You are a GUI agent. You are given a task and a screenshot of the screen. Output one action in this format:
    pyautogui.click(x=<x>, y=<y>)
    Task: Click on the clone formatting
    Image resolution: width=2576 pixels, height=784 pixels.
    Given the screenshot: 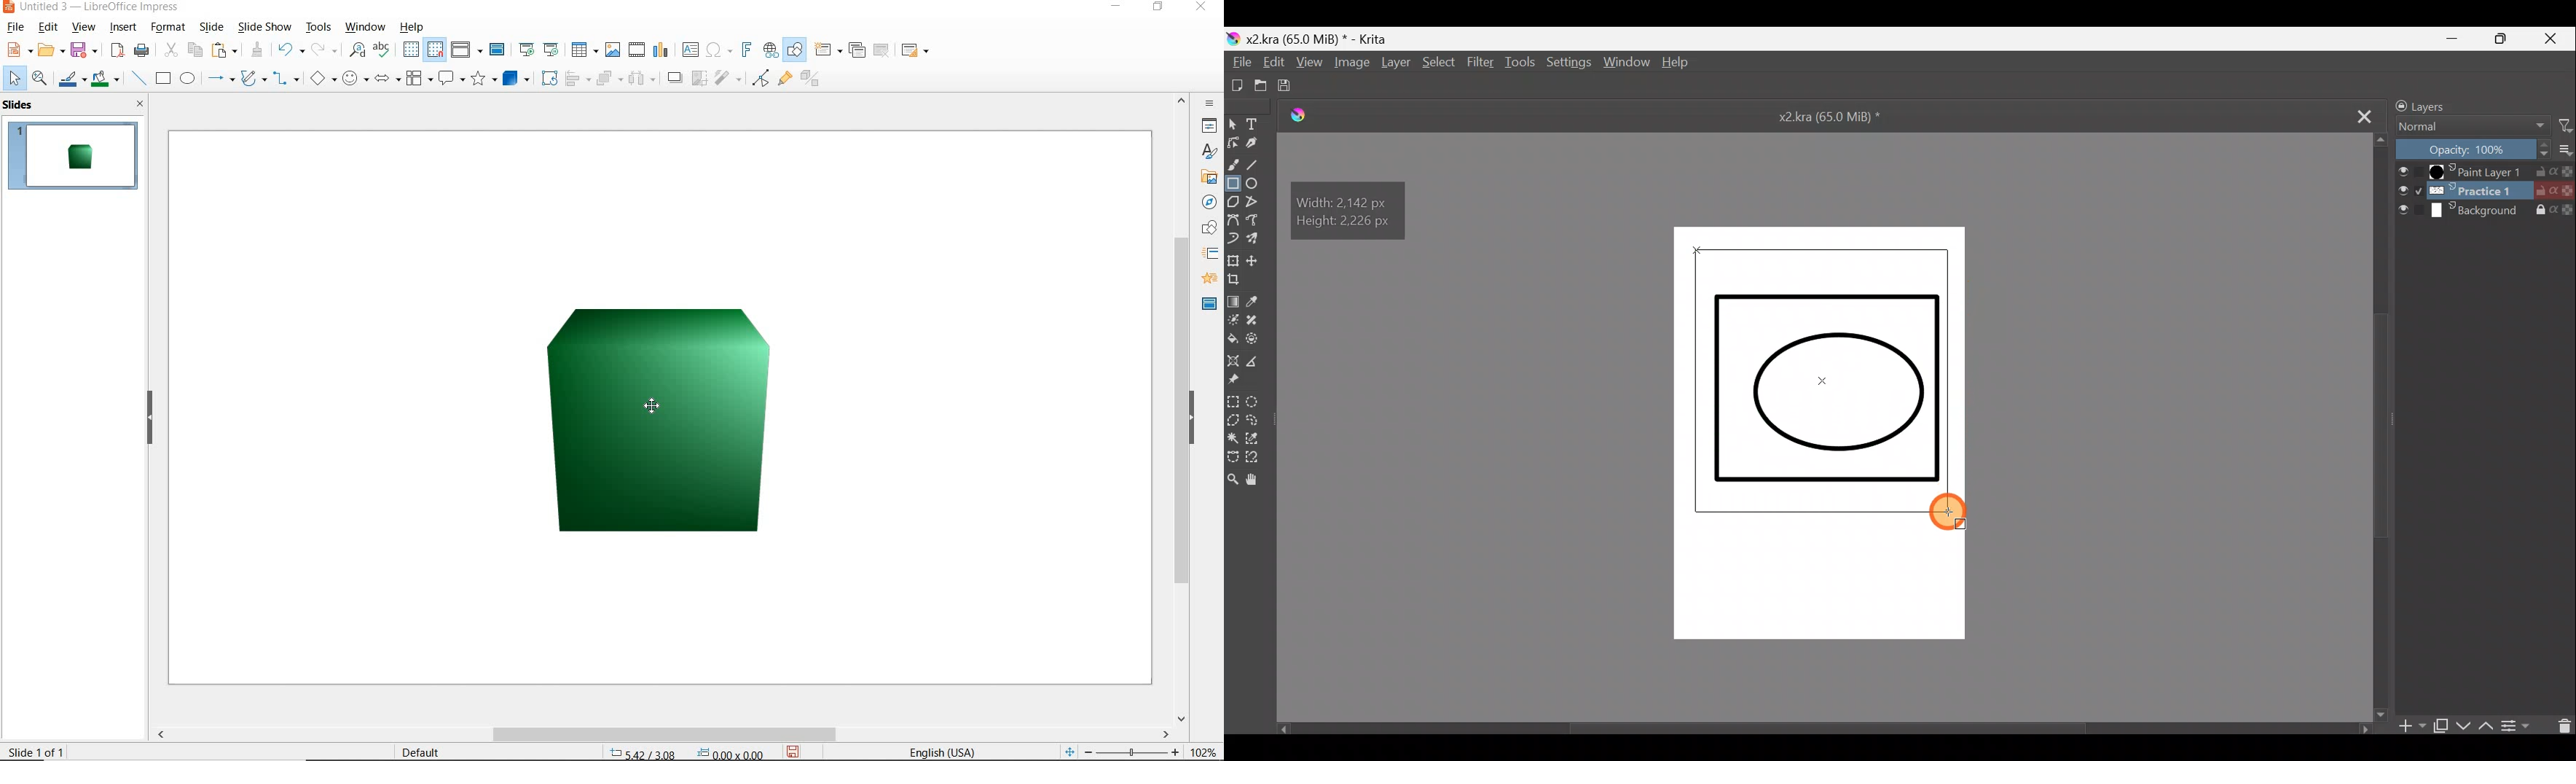 What is the action you would take?
    pyautogui.click(x=257, y=49)
    